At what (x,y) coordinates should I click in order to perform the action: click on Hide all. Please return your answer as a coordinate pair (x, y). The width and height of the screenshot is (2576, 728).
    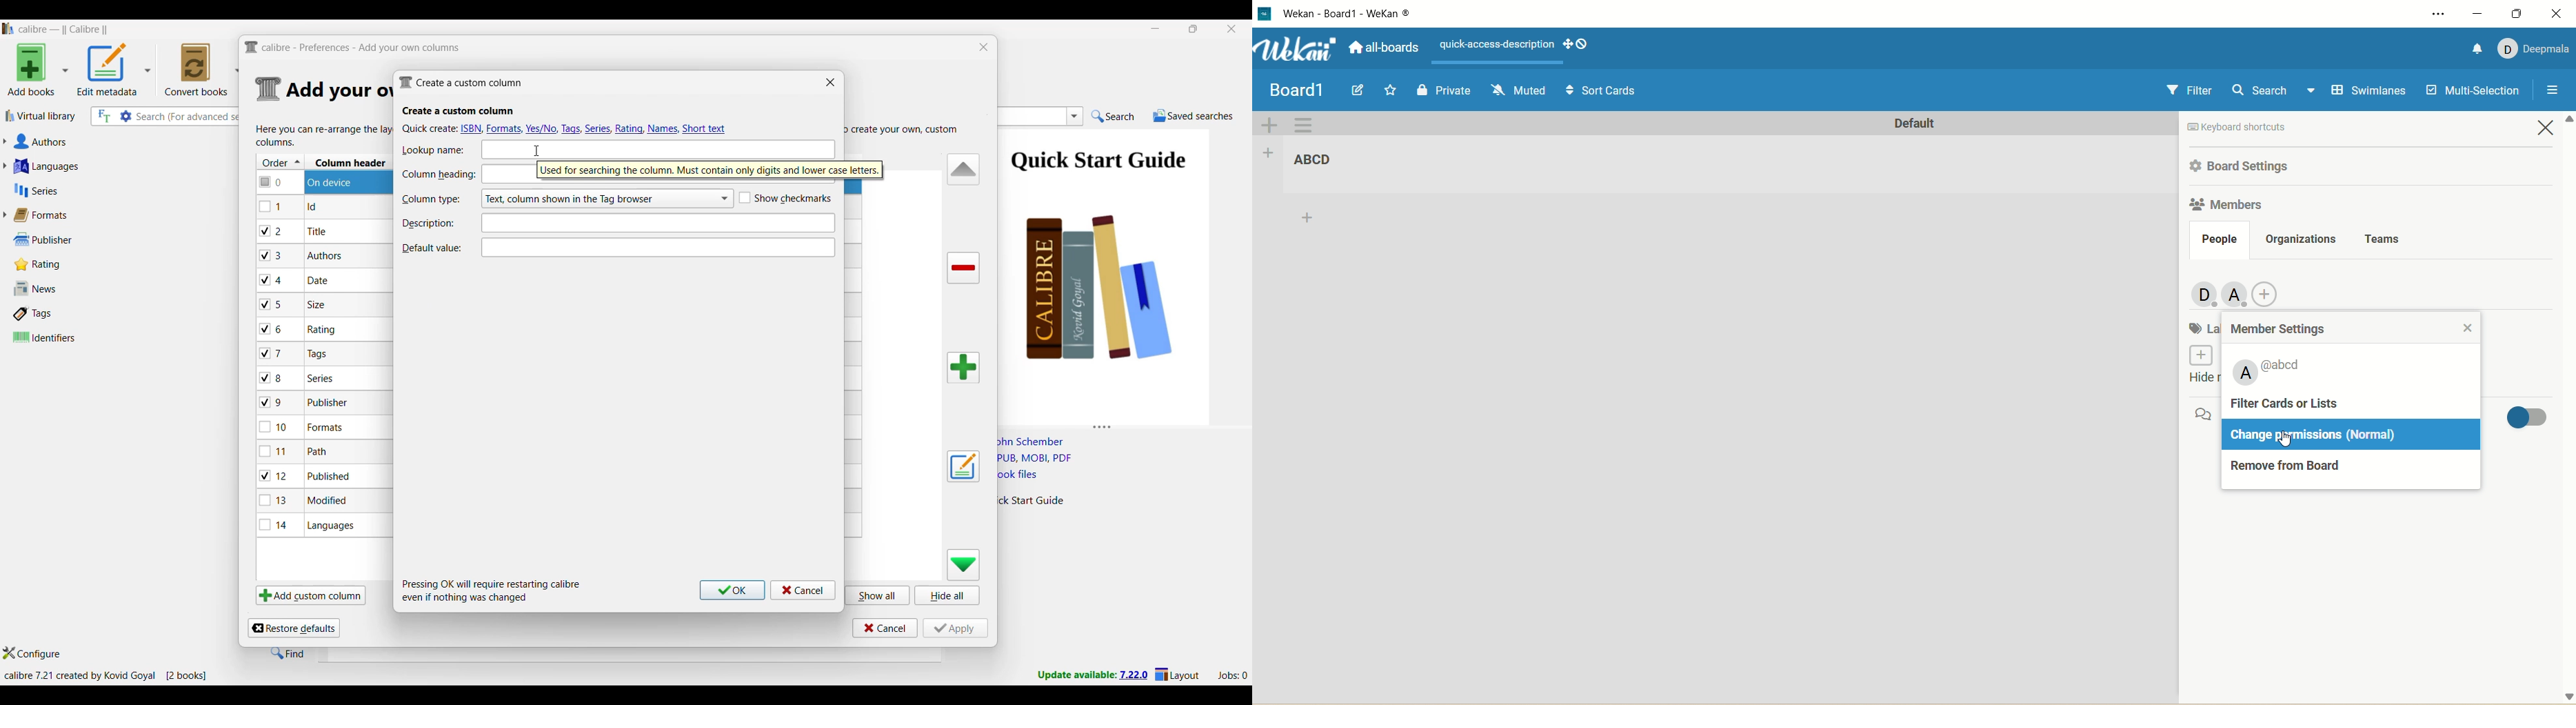
    Looking at the image, I should click on (947, 595).